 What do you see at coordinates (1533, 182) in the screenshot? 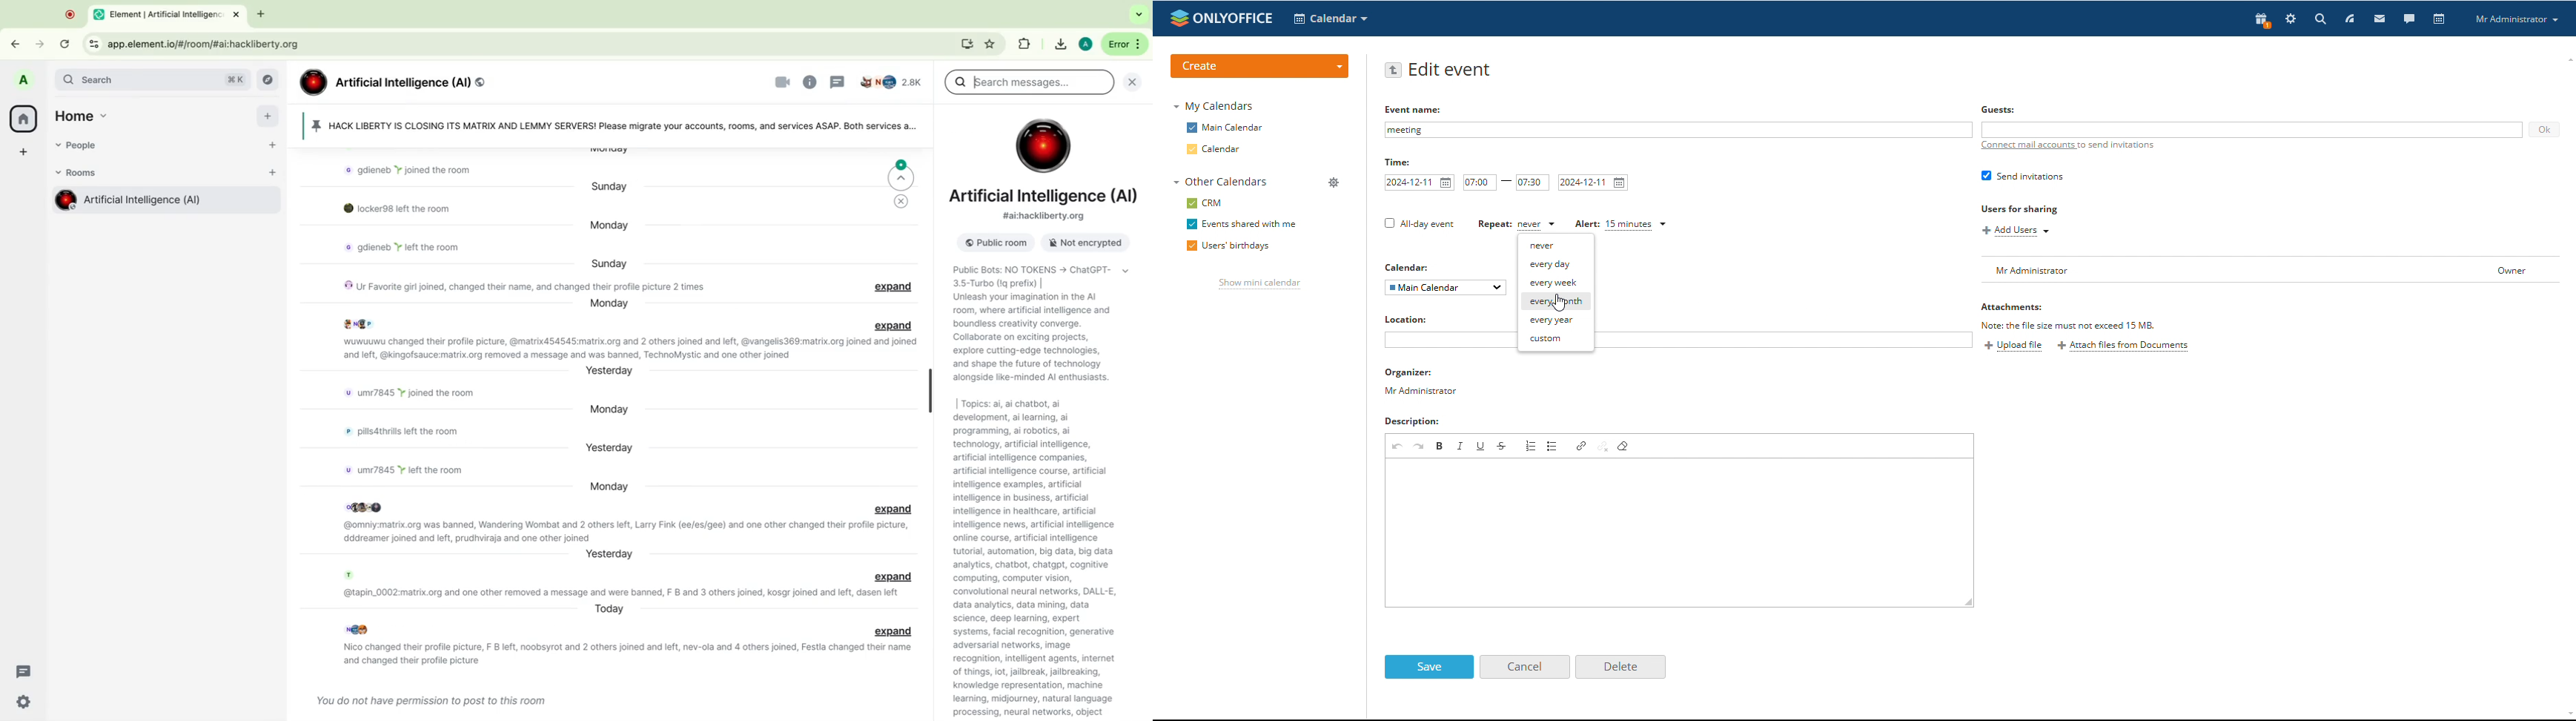
I see `end time` at bounding box center [1533, 182].